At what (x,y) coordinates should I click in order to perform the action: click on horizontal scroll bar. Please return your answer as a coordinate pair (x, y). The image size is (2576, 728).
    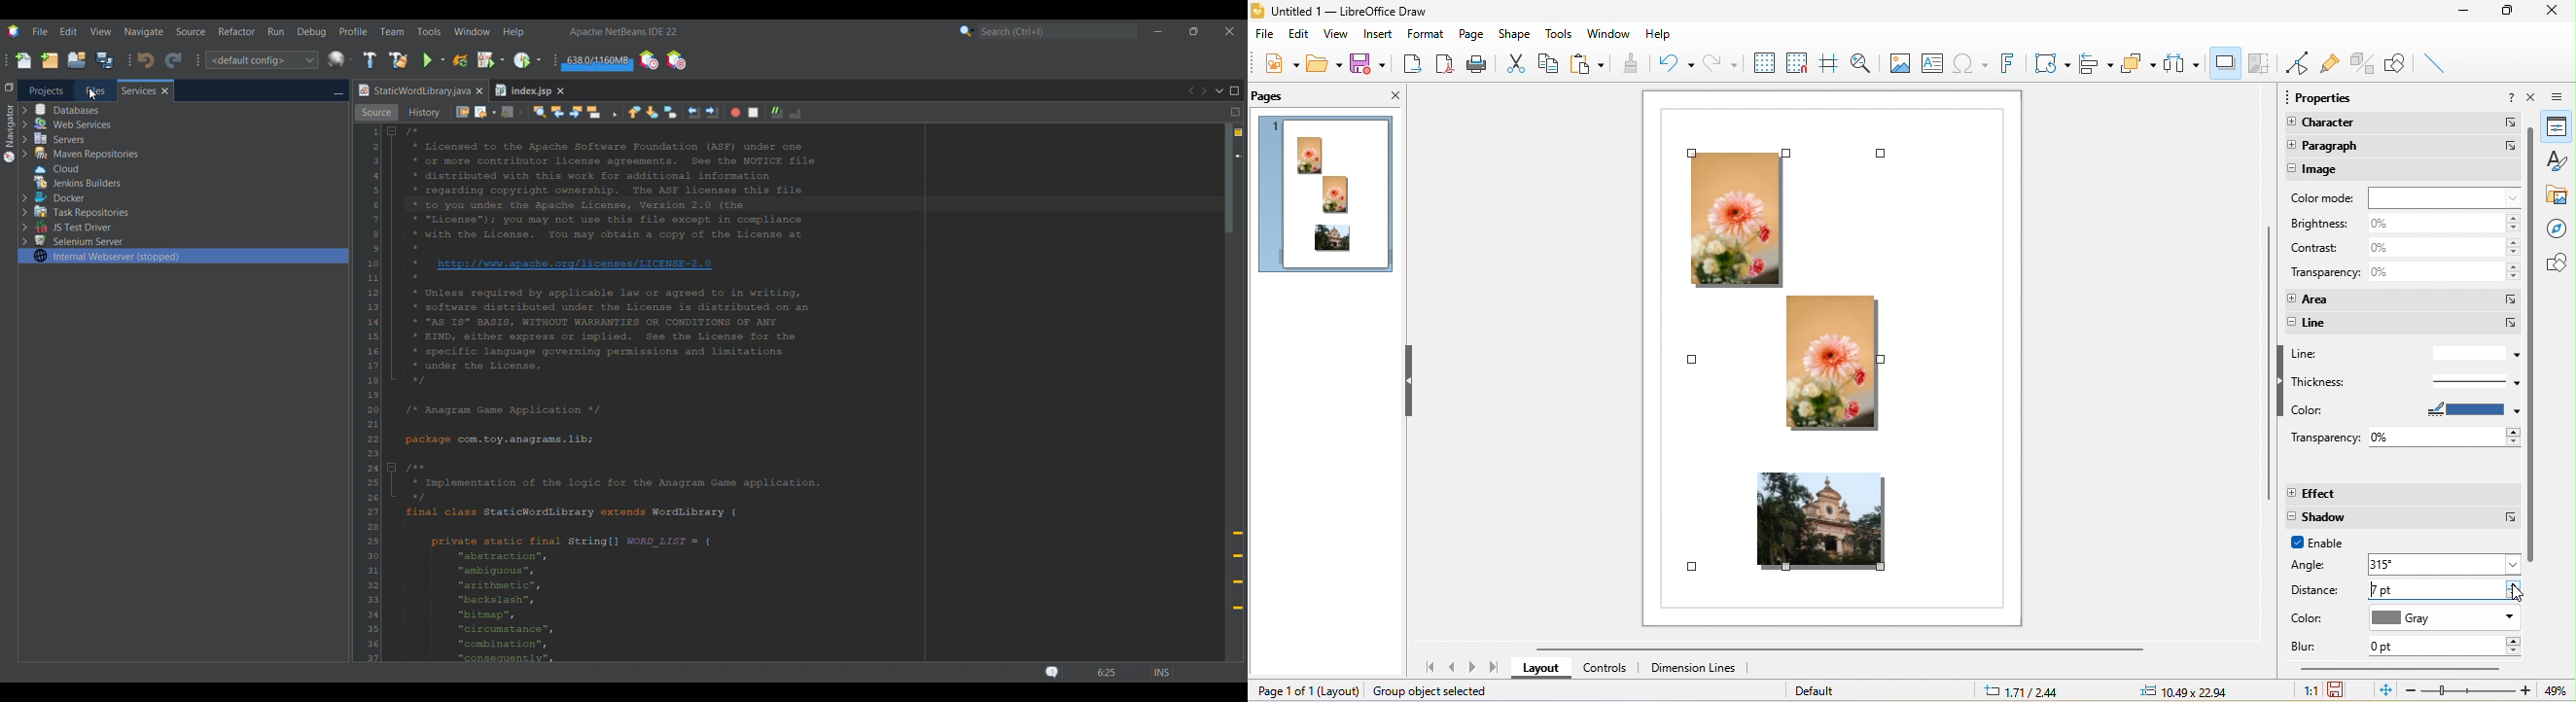
    Looking at the image, I should click on (2400, 671).